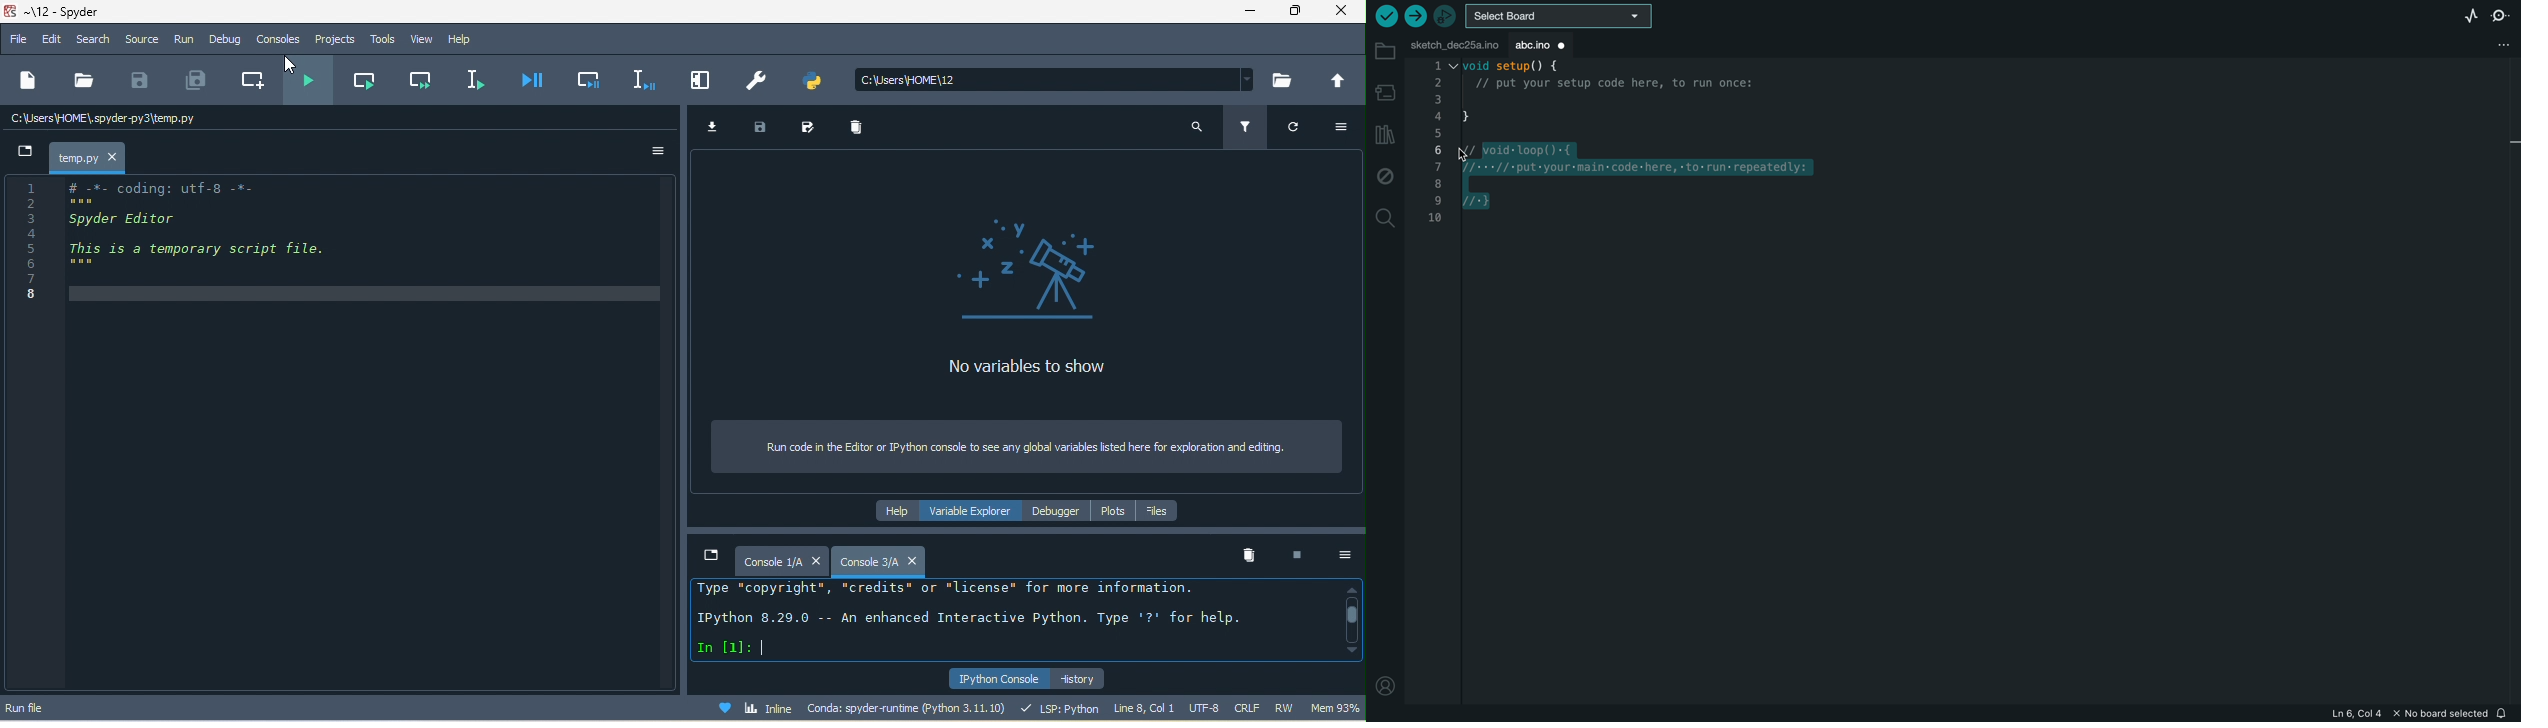 The height and width of the screenshot is (728, 2548). I want to click on refresh, so click(1301, 132).